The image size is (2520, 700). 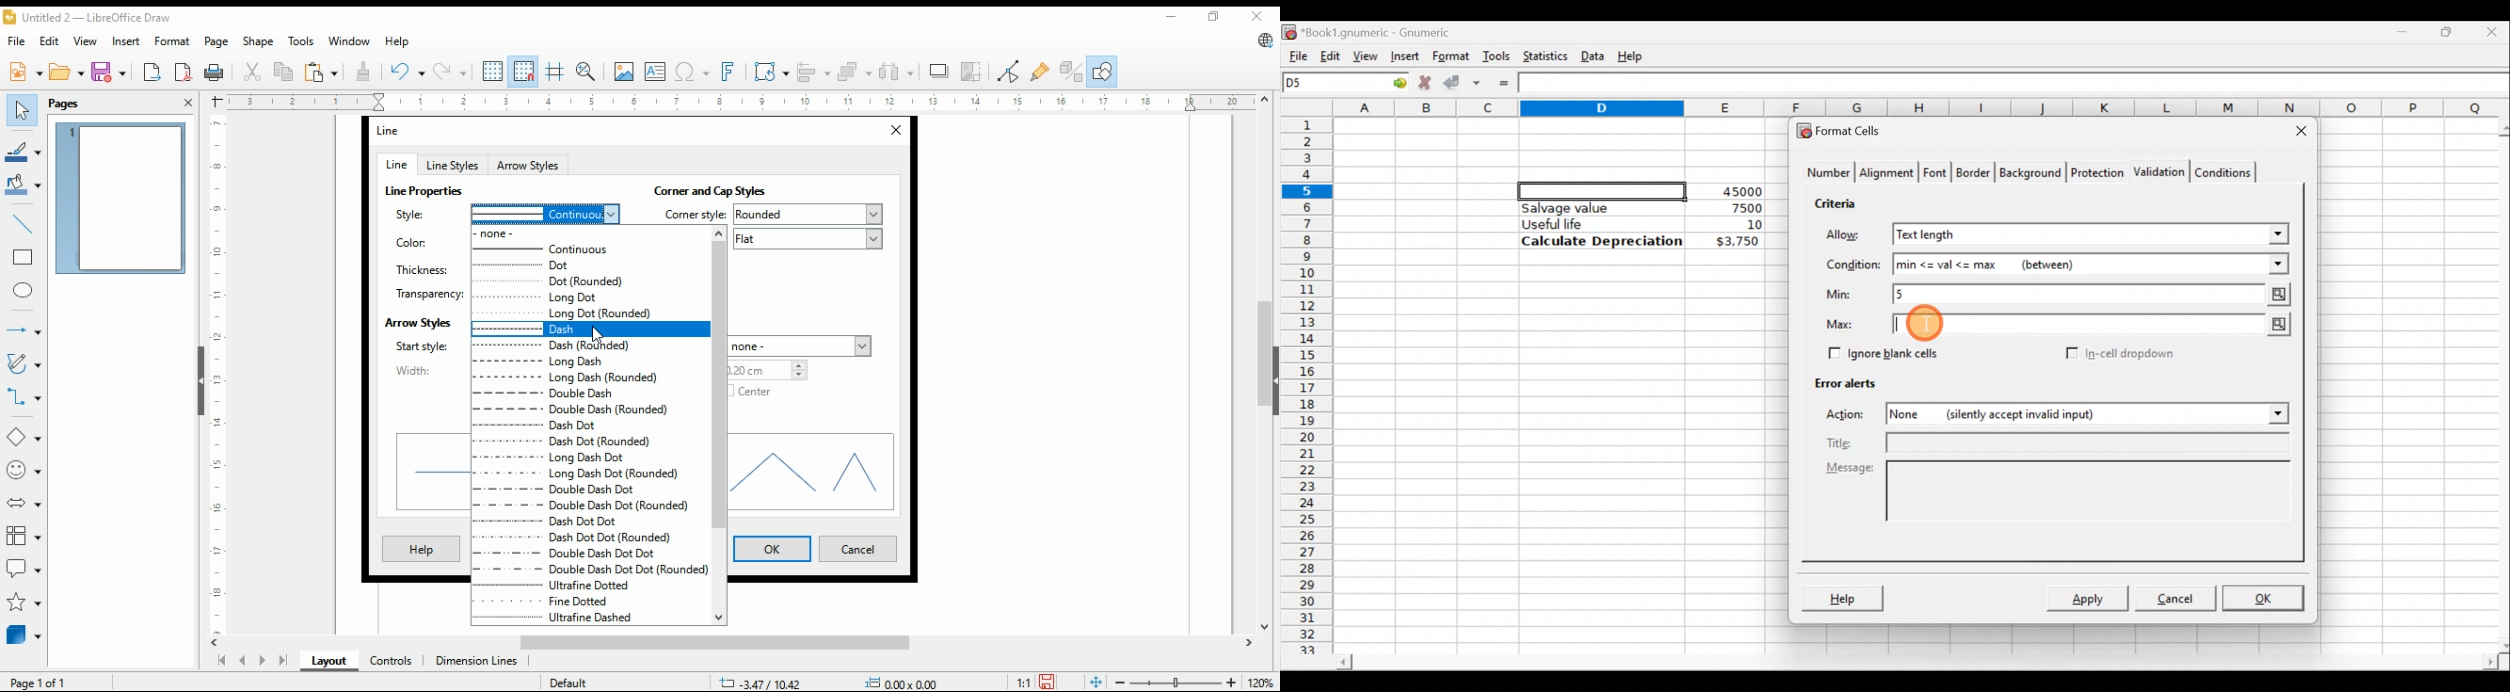 What do you see at coordinates (418, 321) in the screenshot?
I see `arrow styles` at bounding box center [418, 321].